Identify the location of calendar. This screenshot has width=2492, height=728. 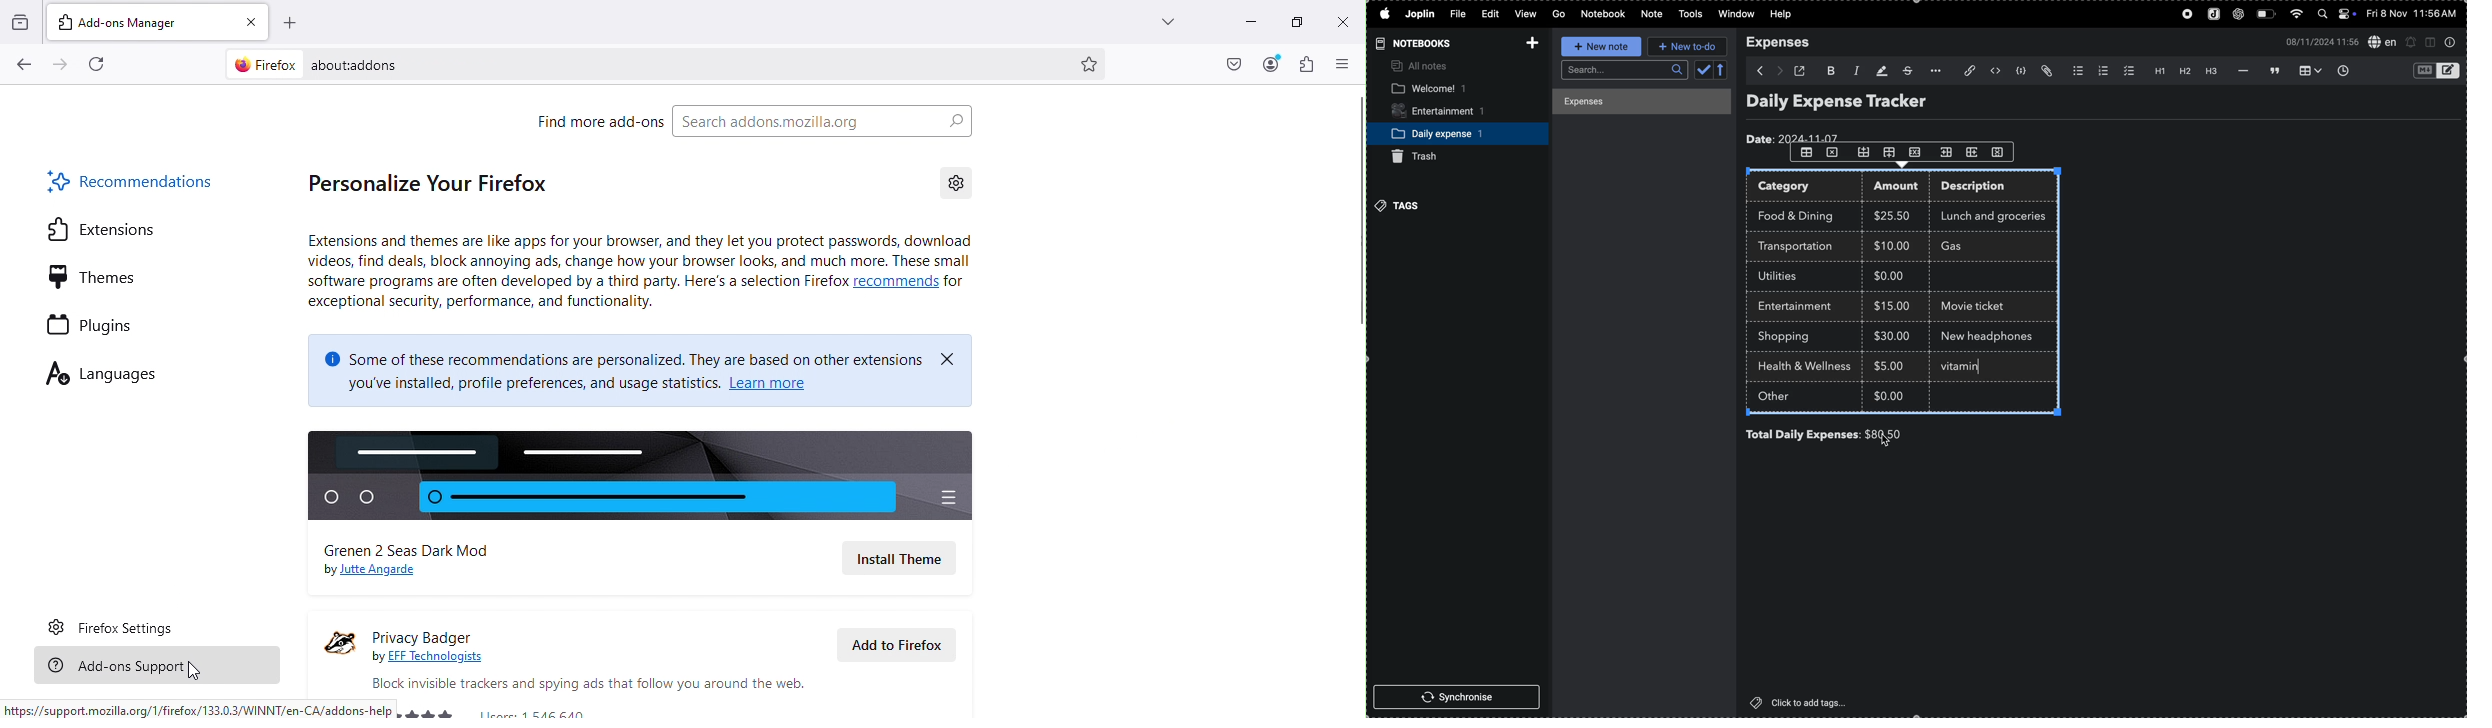
(1712, 71).